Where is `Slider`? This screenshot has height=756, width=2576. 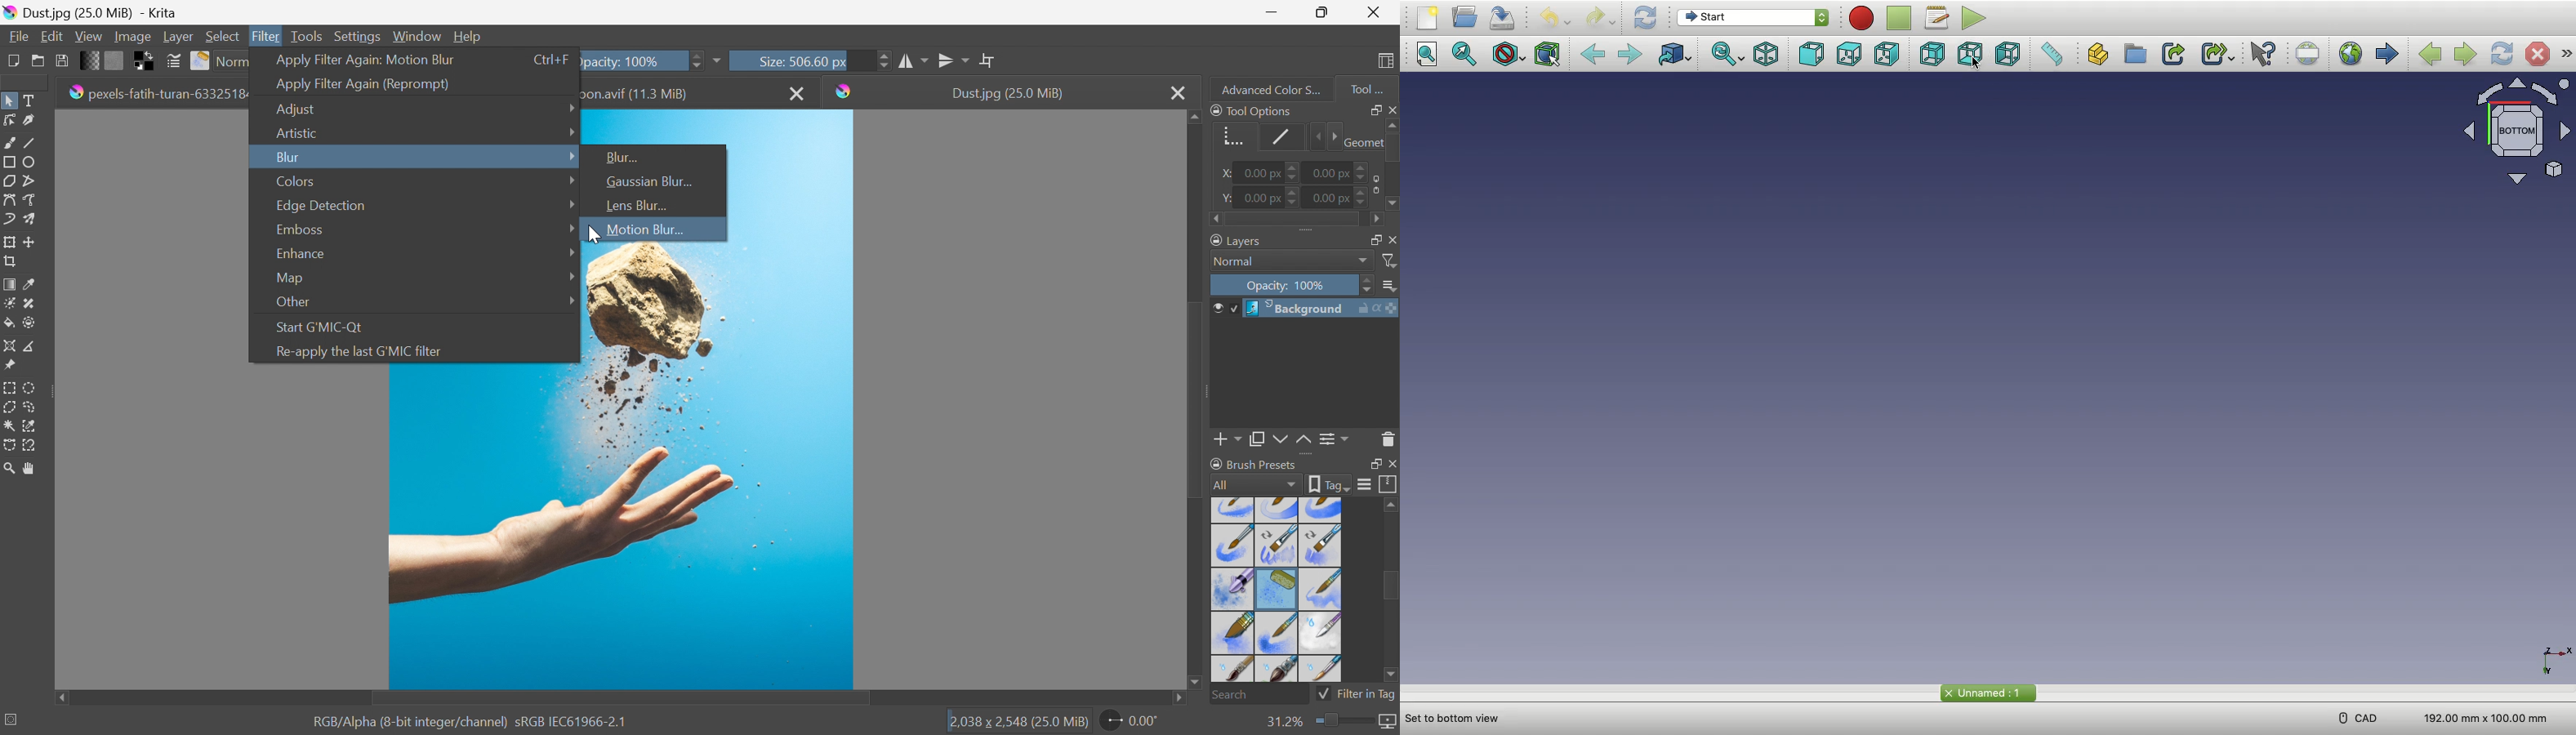 Slider is located at coordinates (1294, 197).